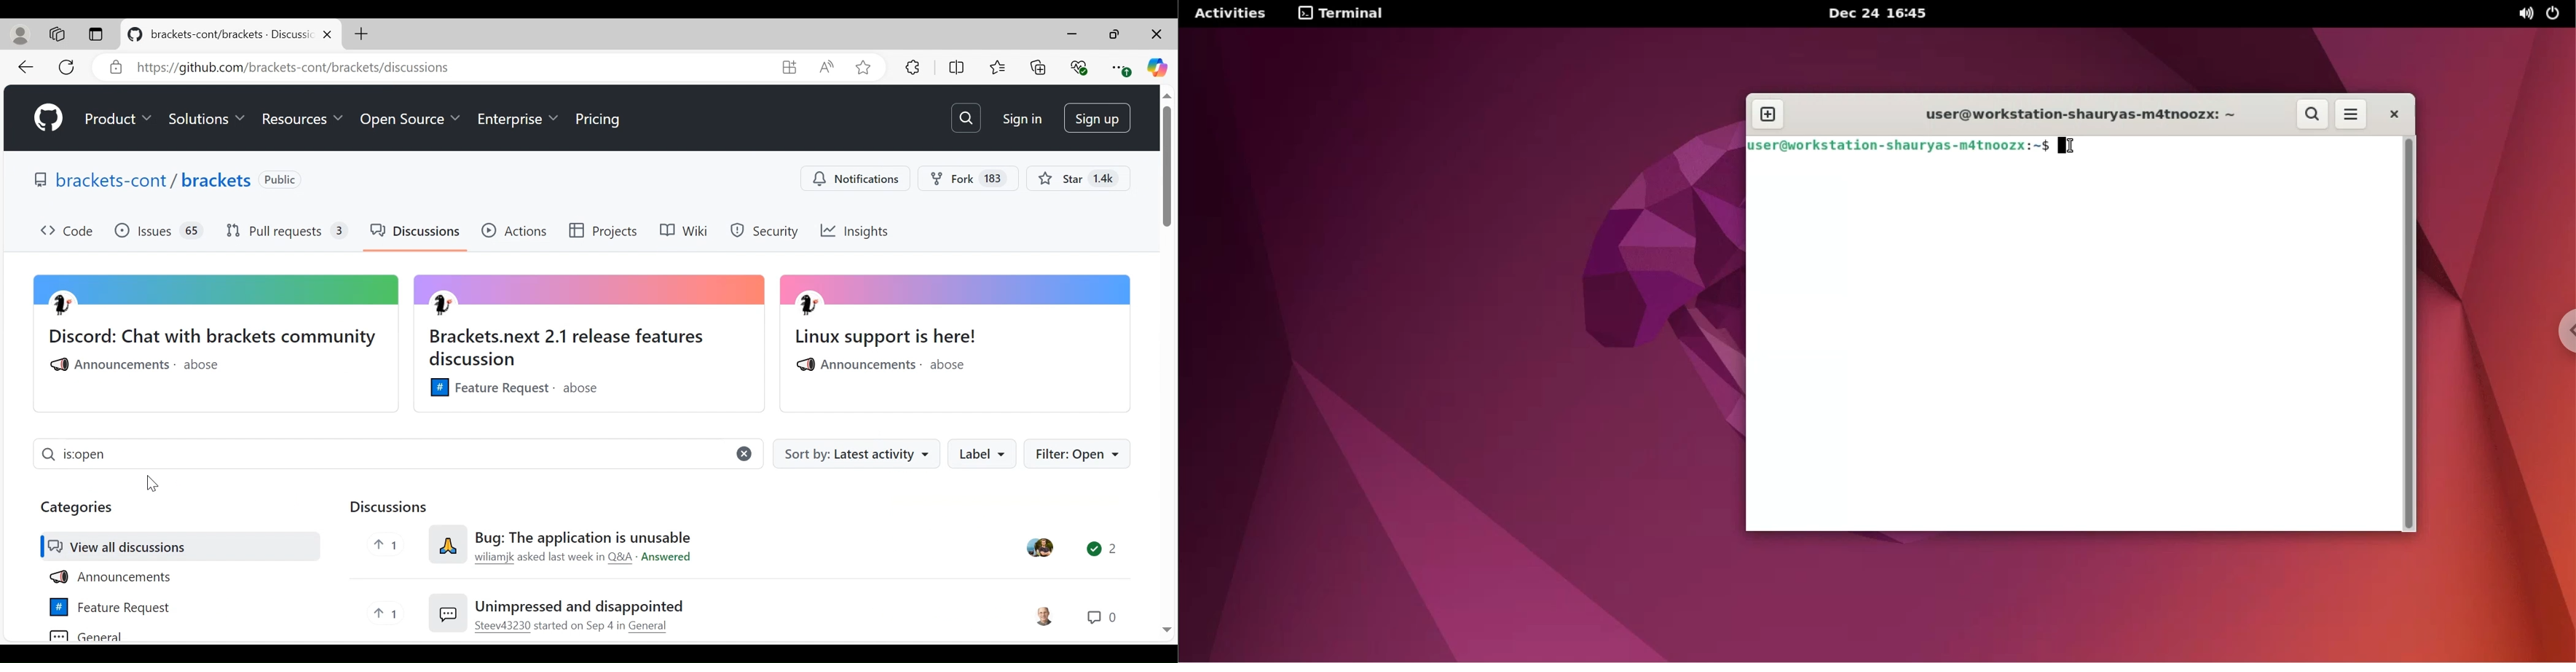 The width and height of the screenshot is (2576, 672). What do you see at coordinates (767, 231) in the screenshot?
I see `Security` at bounding box center [767, 231].